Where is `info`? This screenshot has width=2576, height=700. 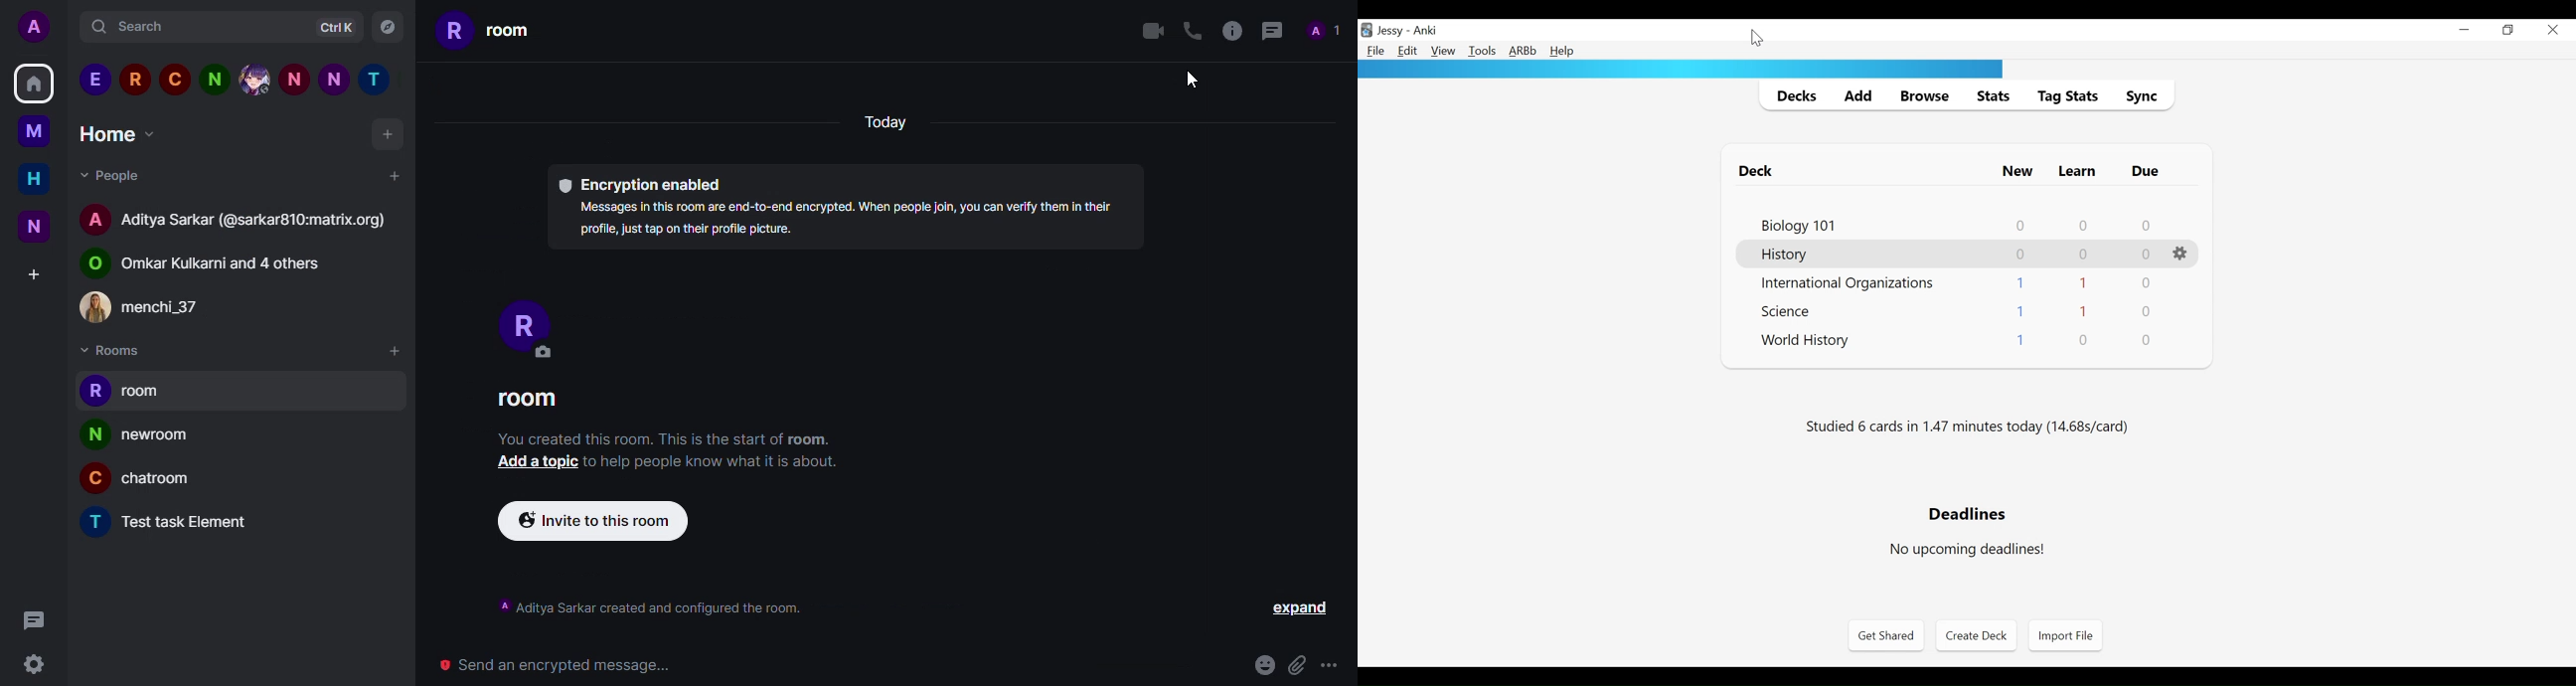
info is located at coordinates (850, 221).